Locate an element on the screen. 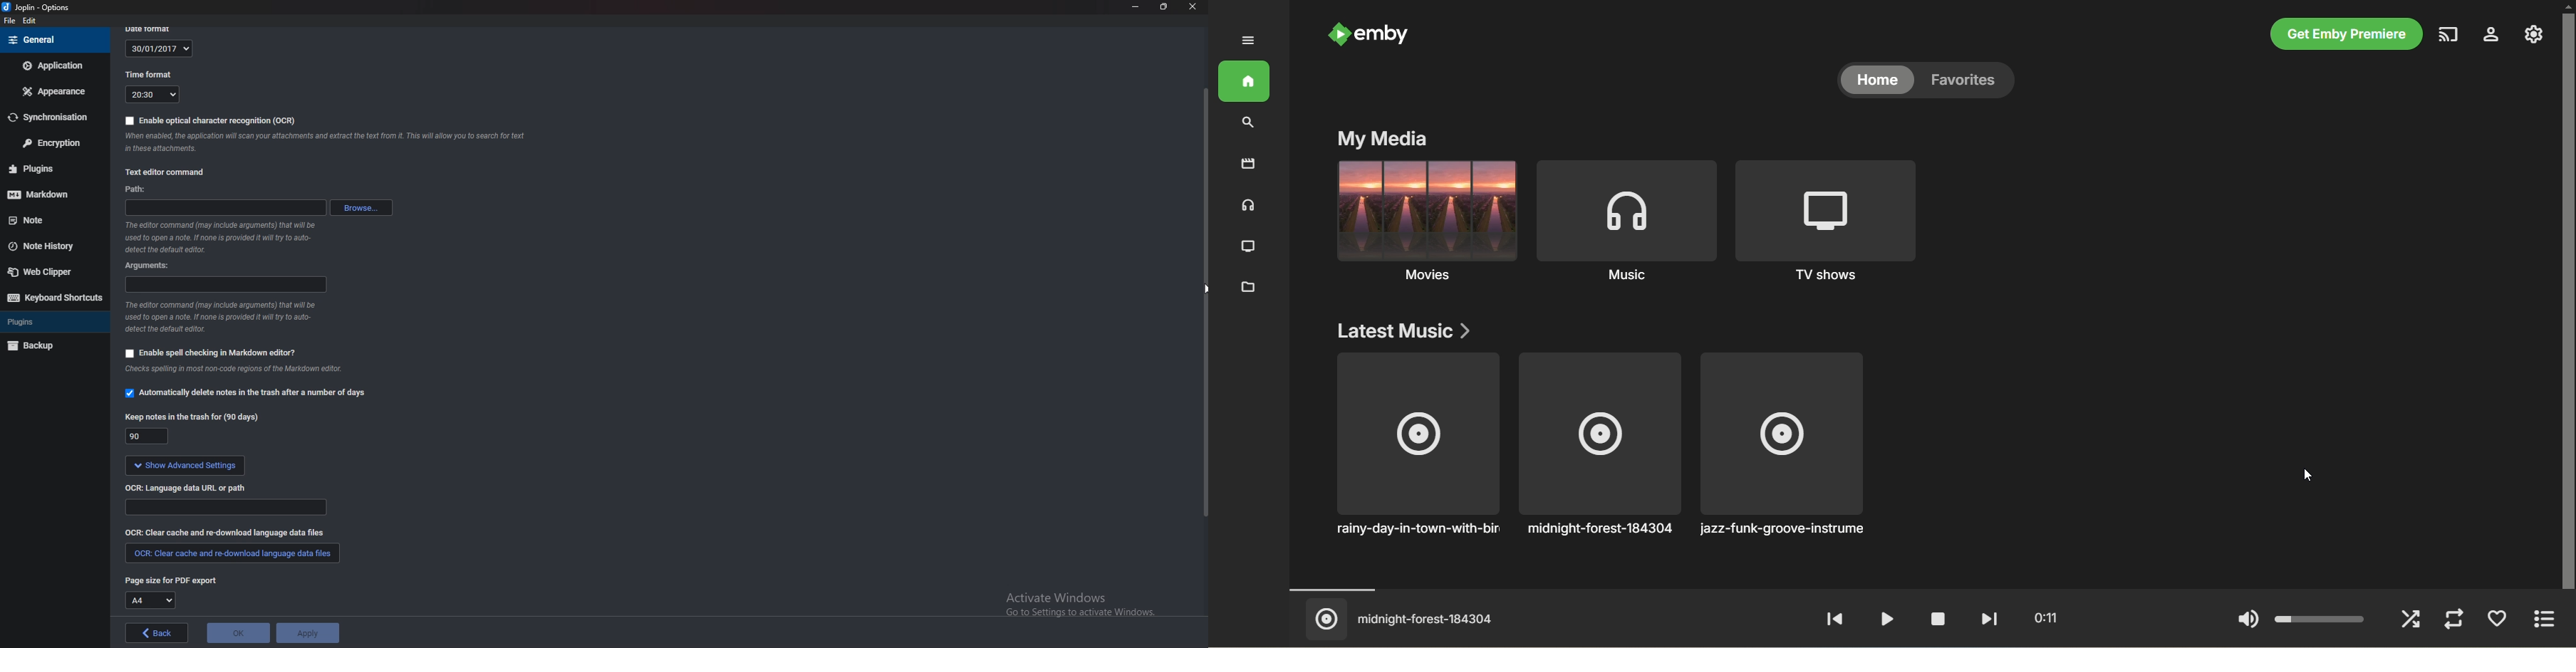  clear cache and redownload language data is located at coordinates (223, 533).